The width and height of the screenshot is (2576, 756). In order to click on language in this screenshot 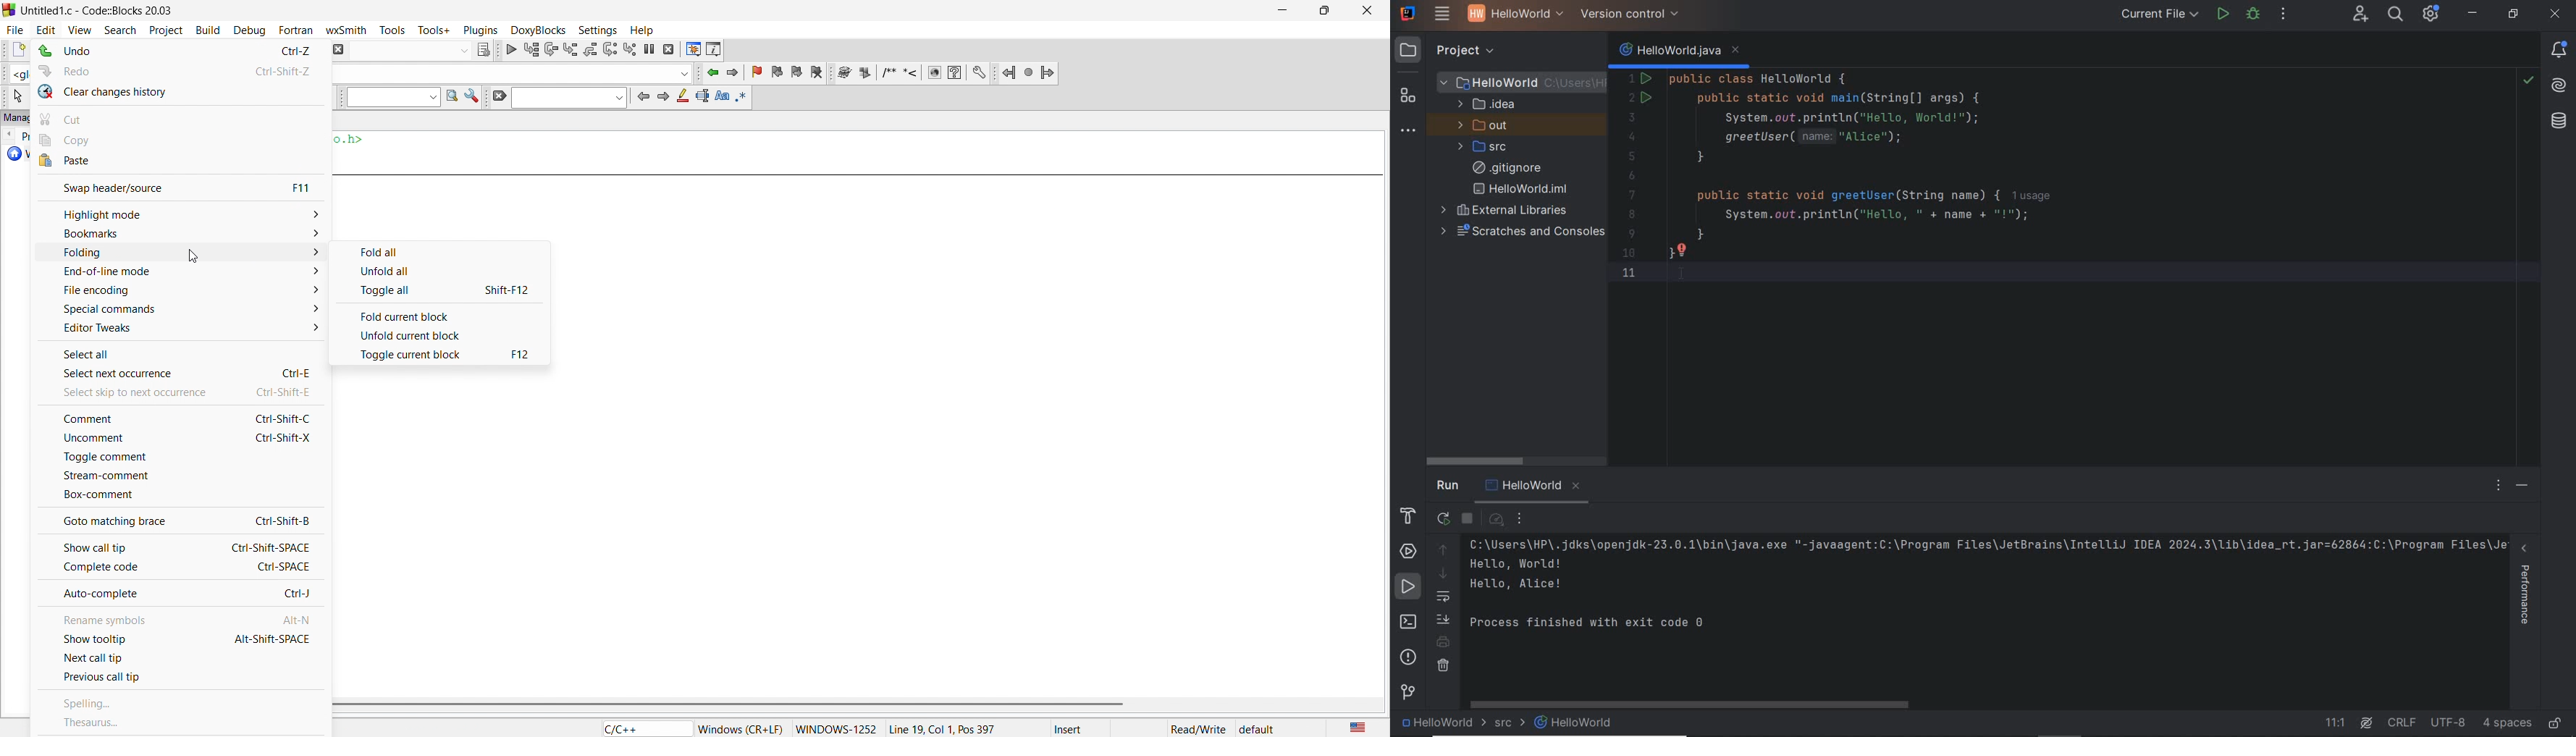, I will do `click(1355, 727)`.